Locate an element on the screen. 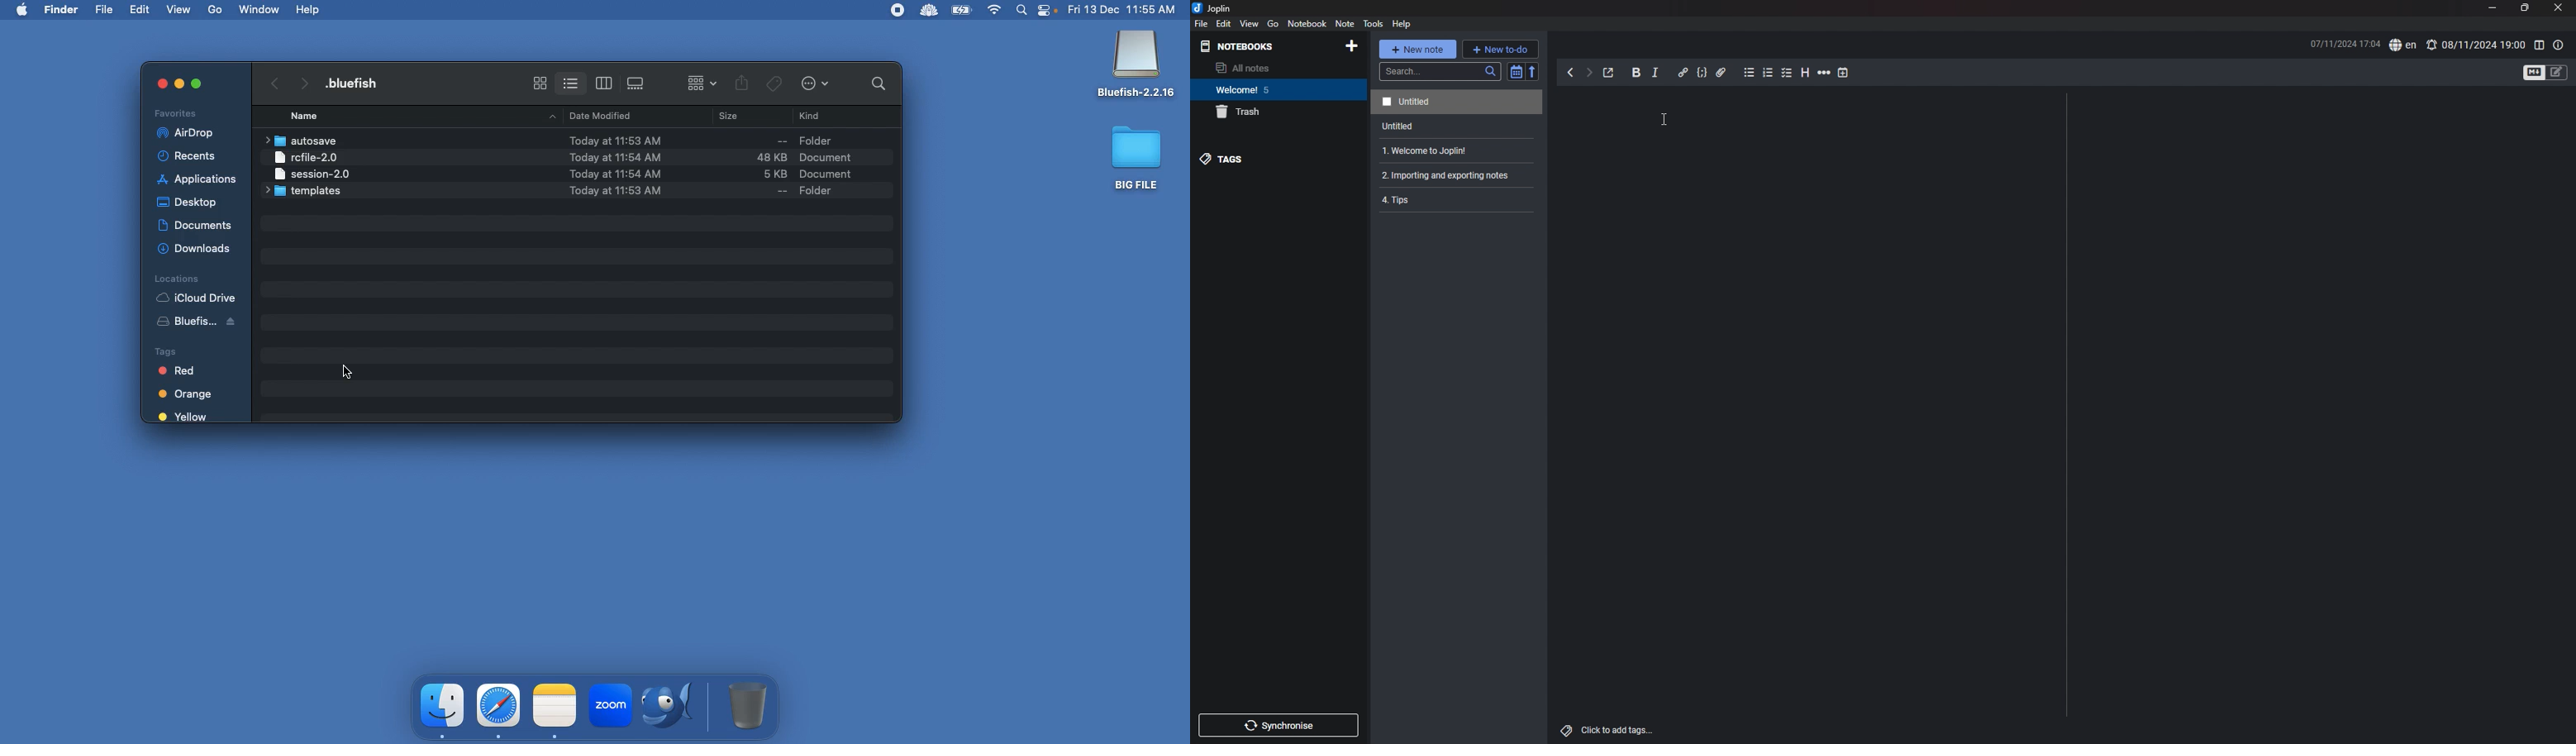 The width and height of the screenshot is (2576, 756). search is located at coordinates (874, 83).